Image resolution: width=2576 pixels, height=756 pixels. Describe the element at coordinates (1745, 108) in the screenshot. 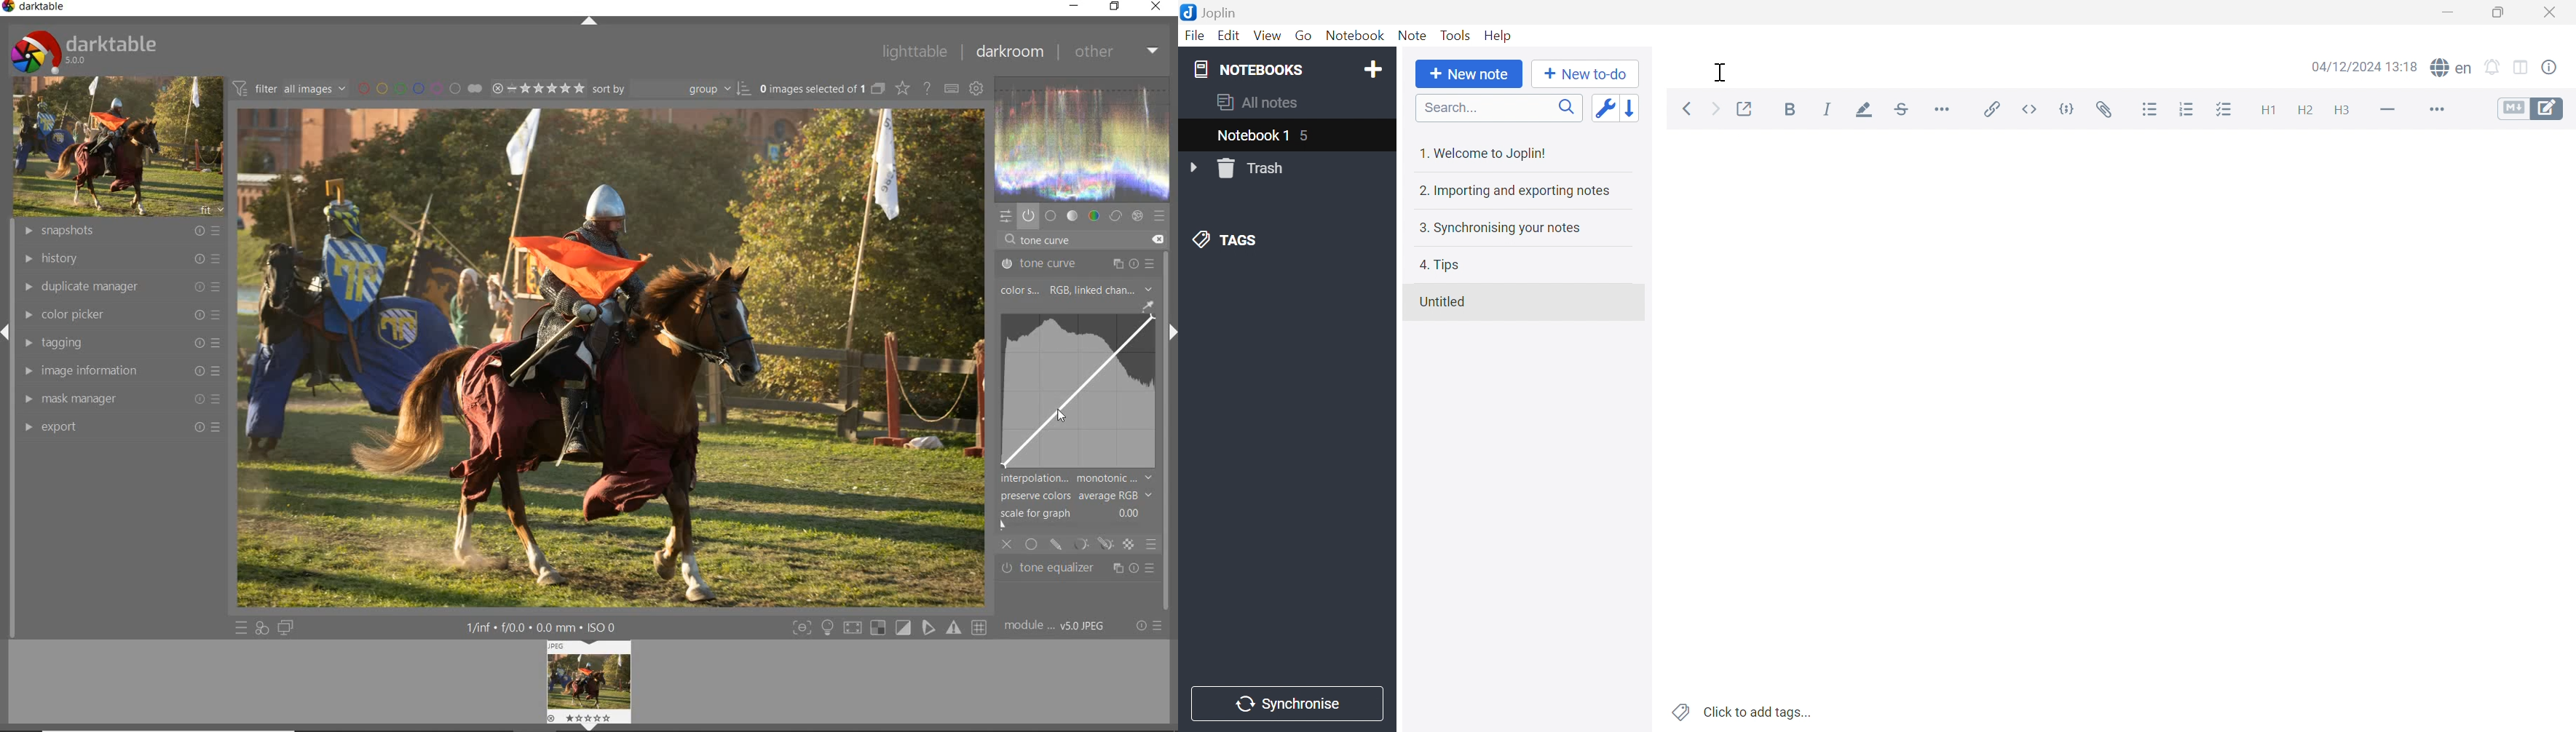

I see `Toggle external editing` at that location.